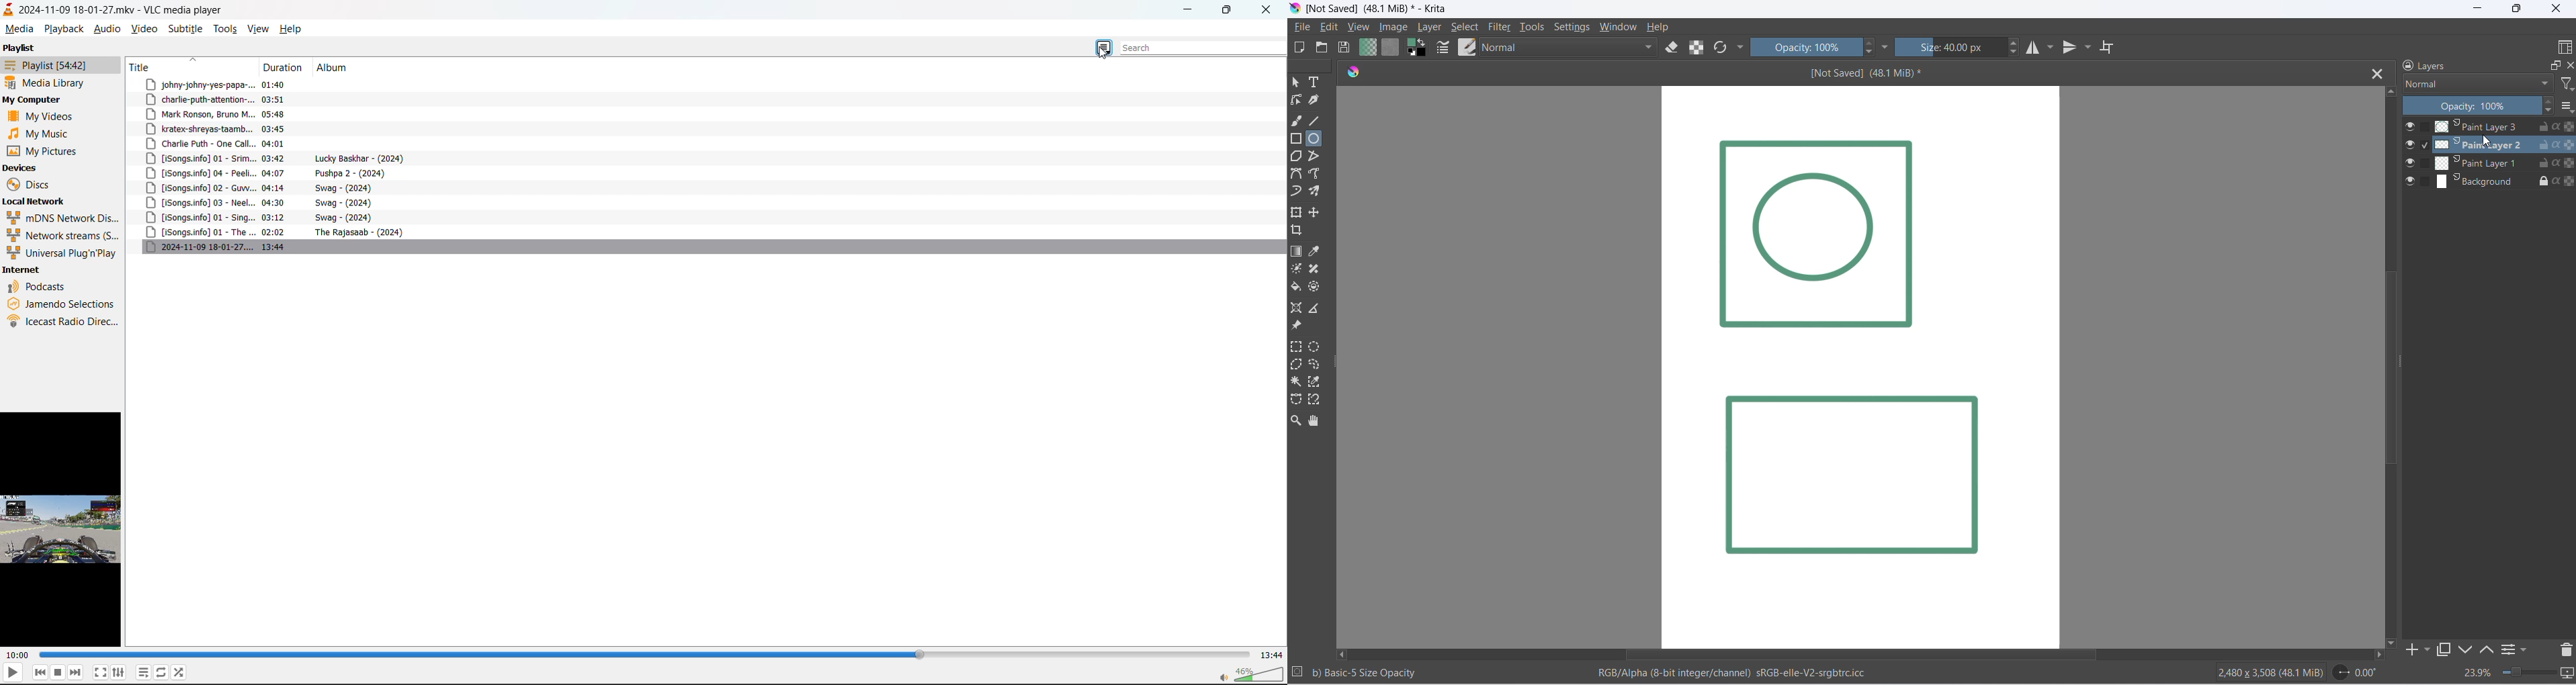 This screenshot has height=700, width=2576. Describe the element at coordinates (1620, 27) in the screenshot. I see `window` at that location.